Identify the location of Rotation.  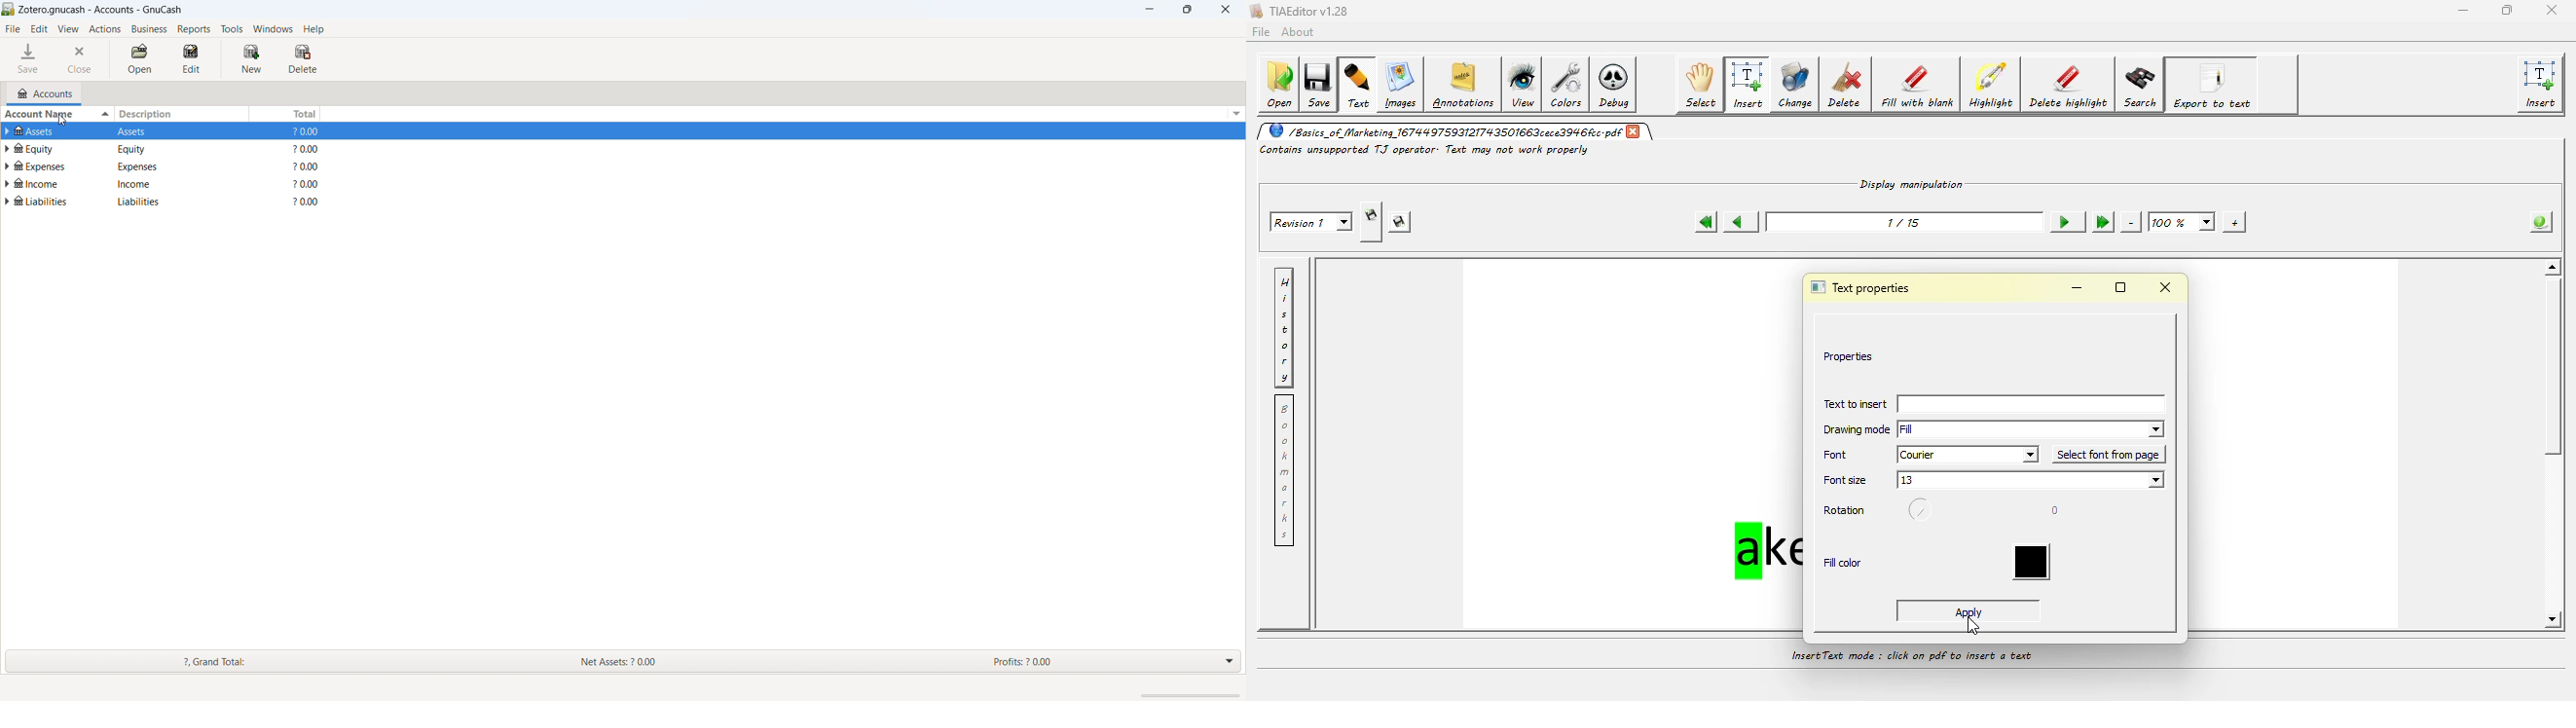
(1848, 511).